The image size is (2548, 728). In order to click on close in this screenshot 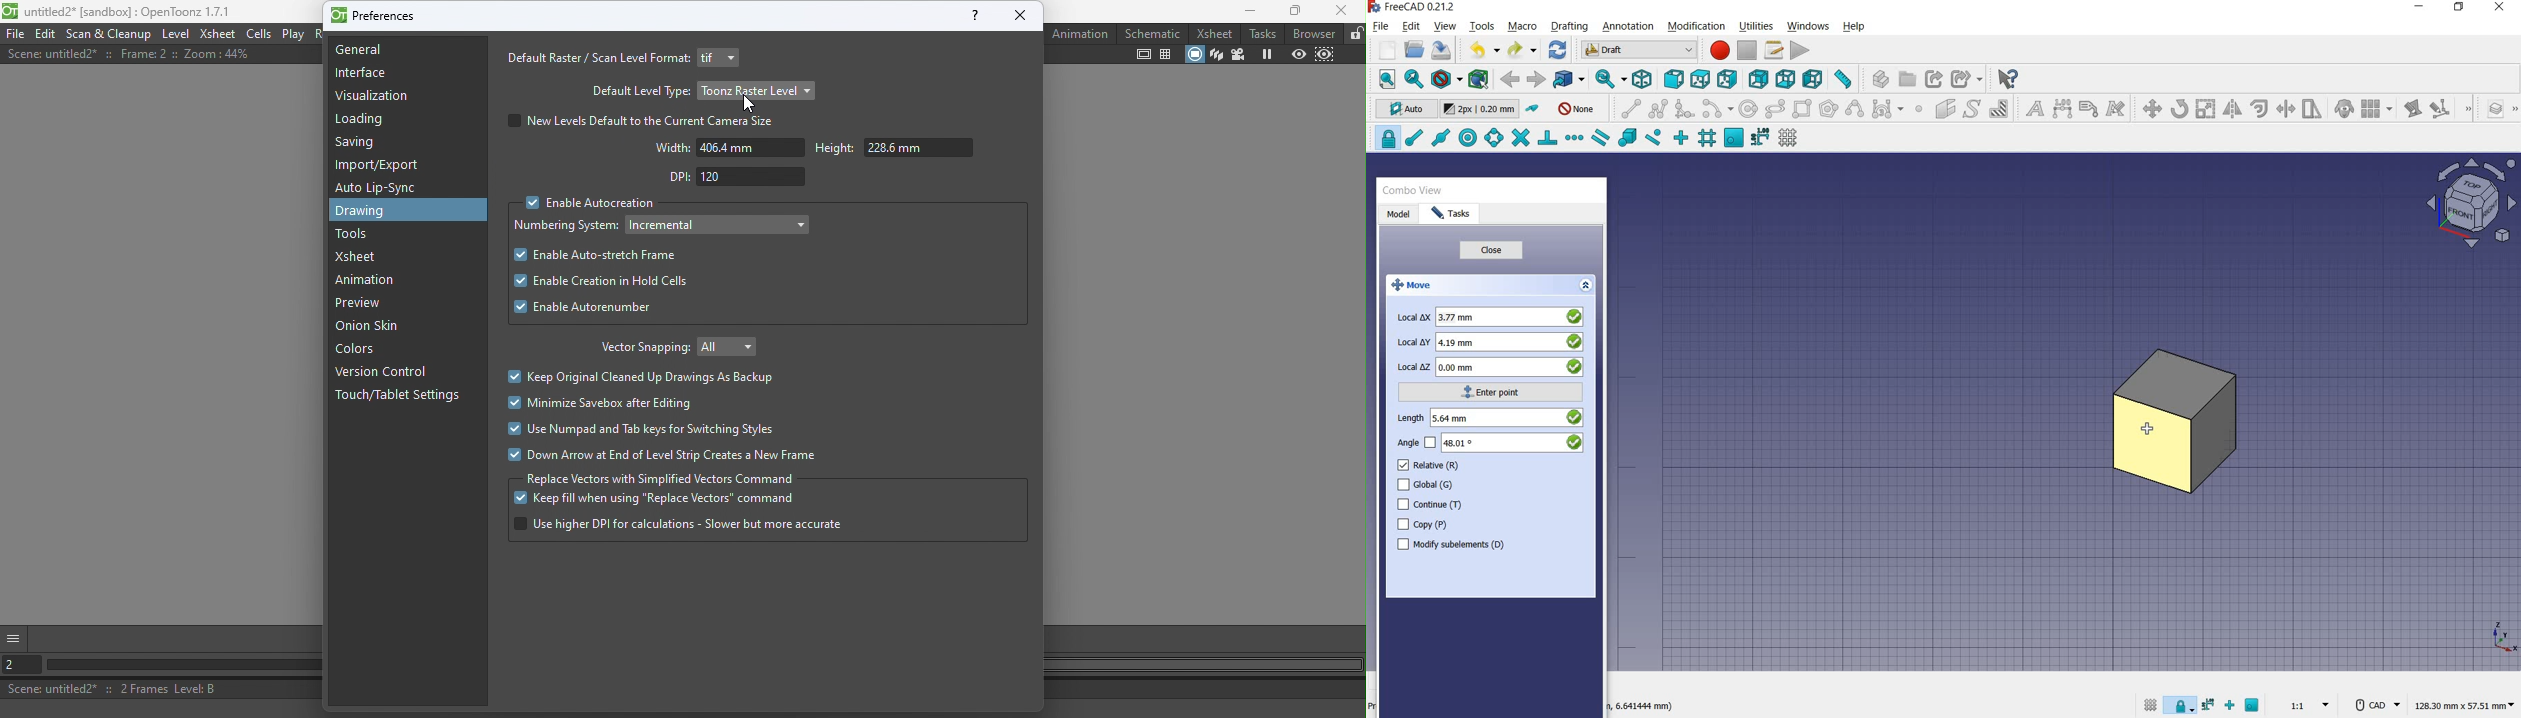, I will do `click(1021, 15)`.